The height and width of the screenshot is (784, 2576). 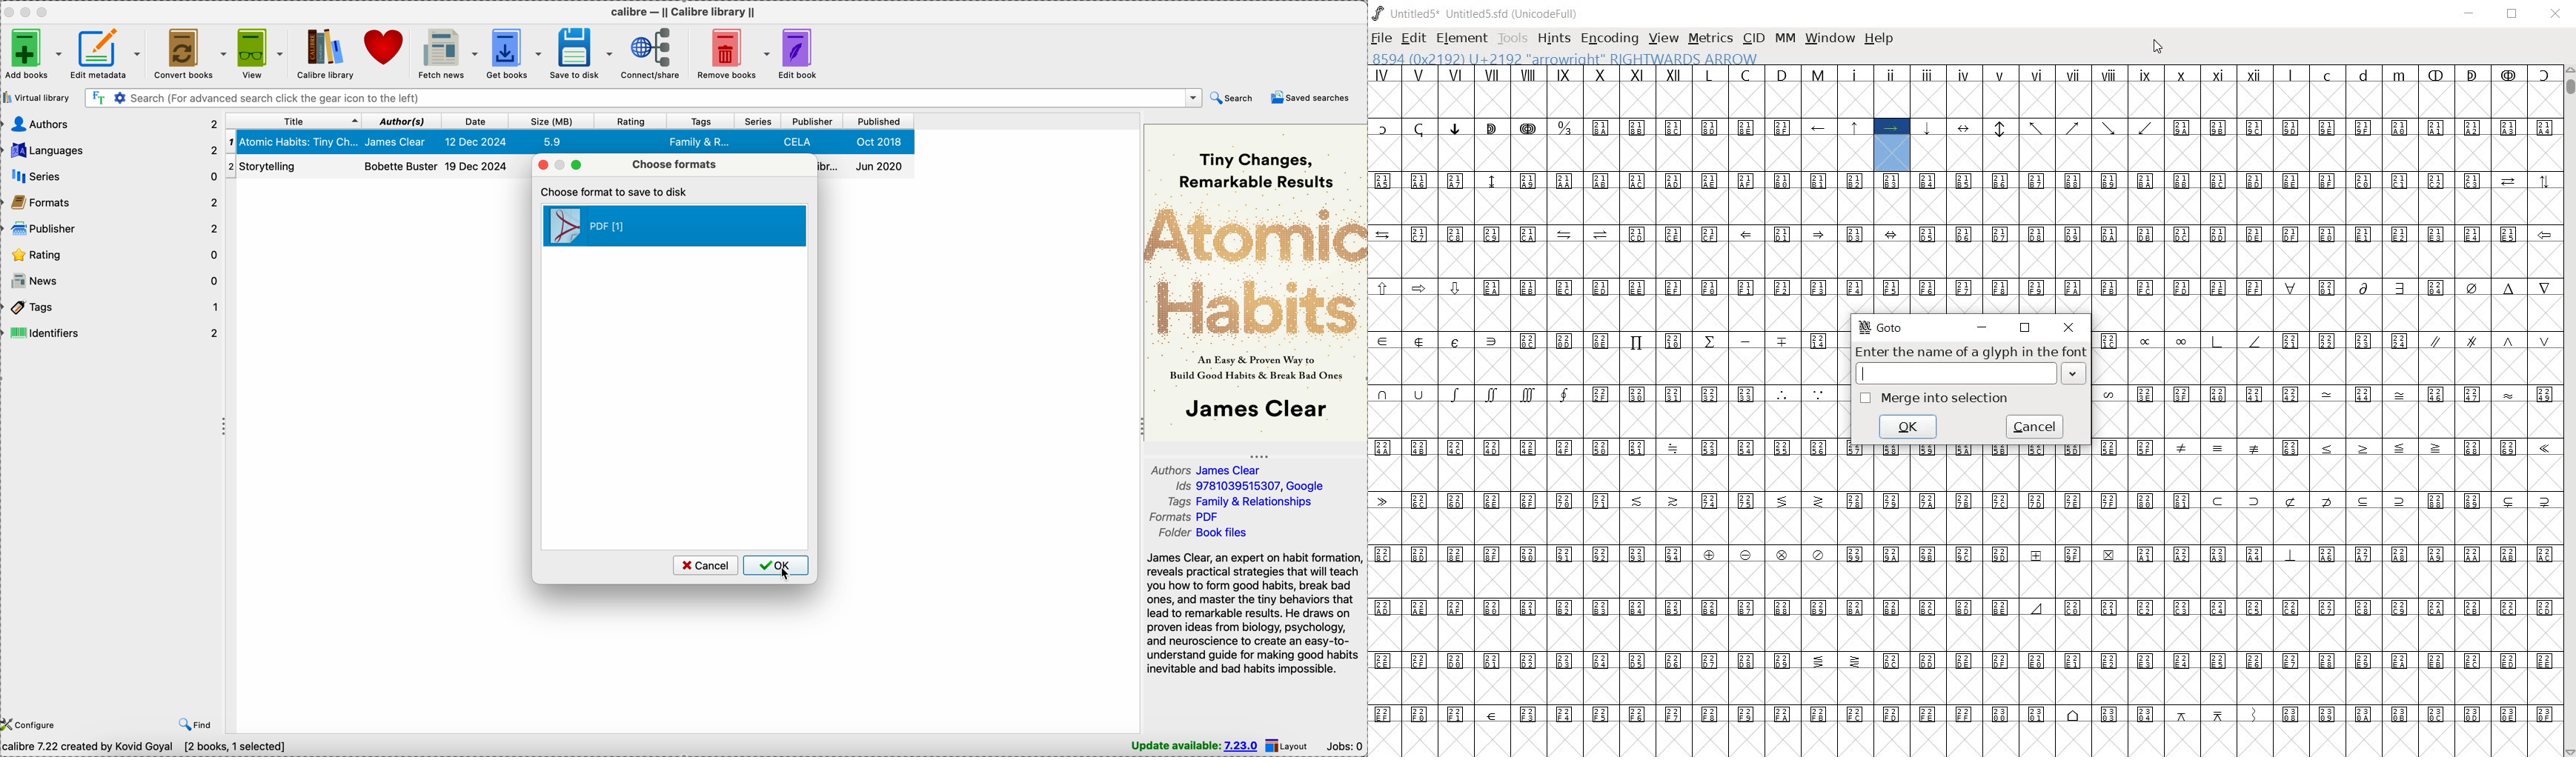 What do you see at coordinates (45, 10) in the screenshot?
I see `maximize Calibre` at bounding box center [45, 10].